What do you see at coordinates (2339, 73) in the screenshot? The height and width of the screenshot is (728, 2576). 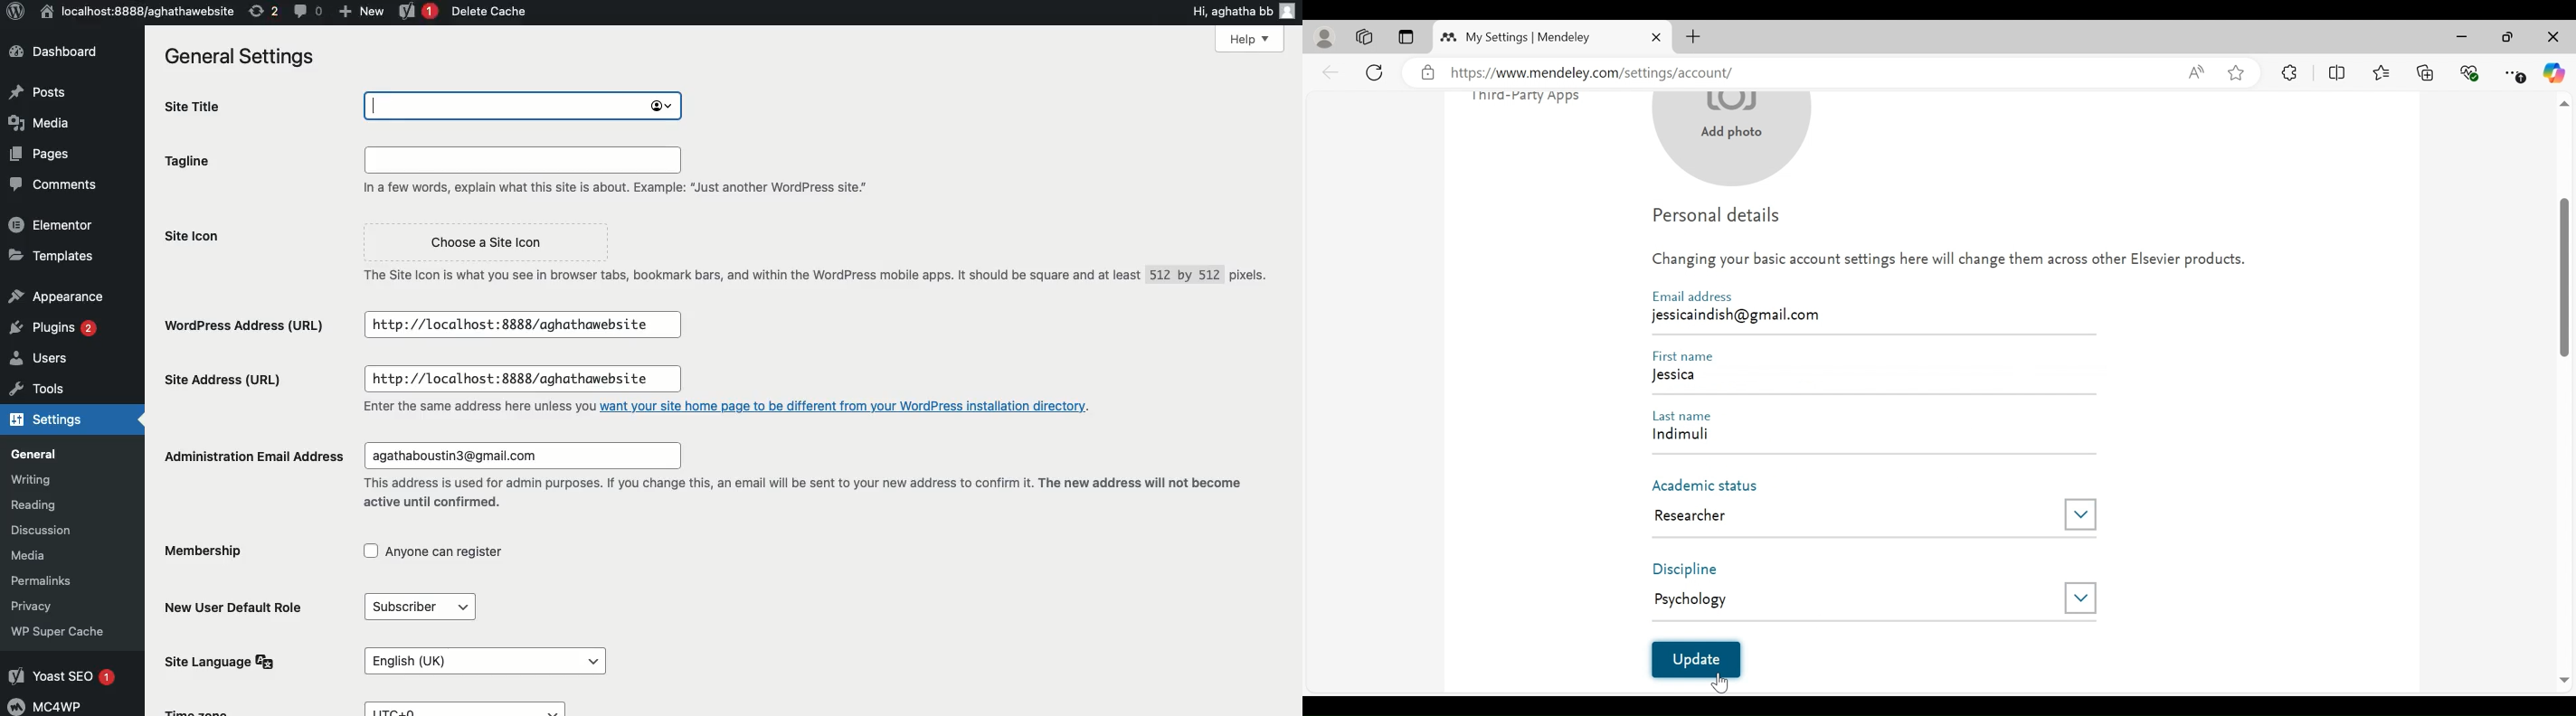 I see `Split Screen` at bounding box center [2339, 73].